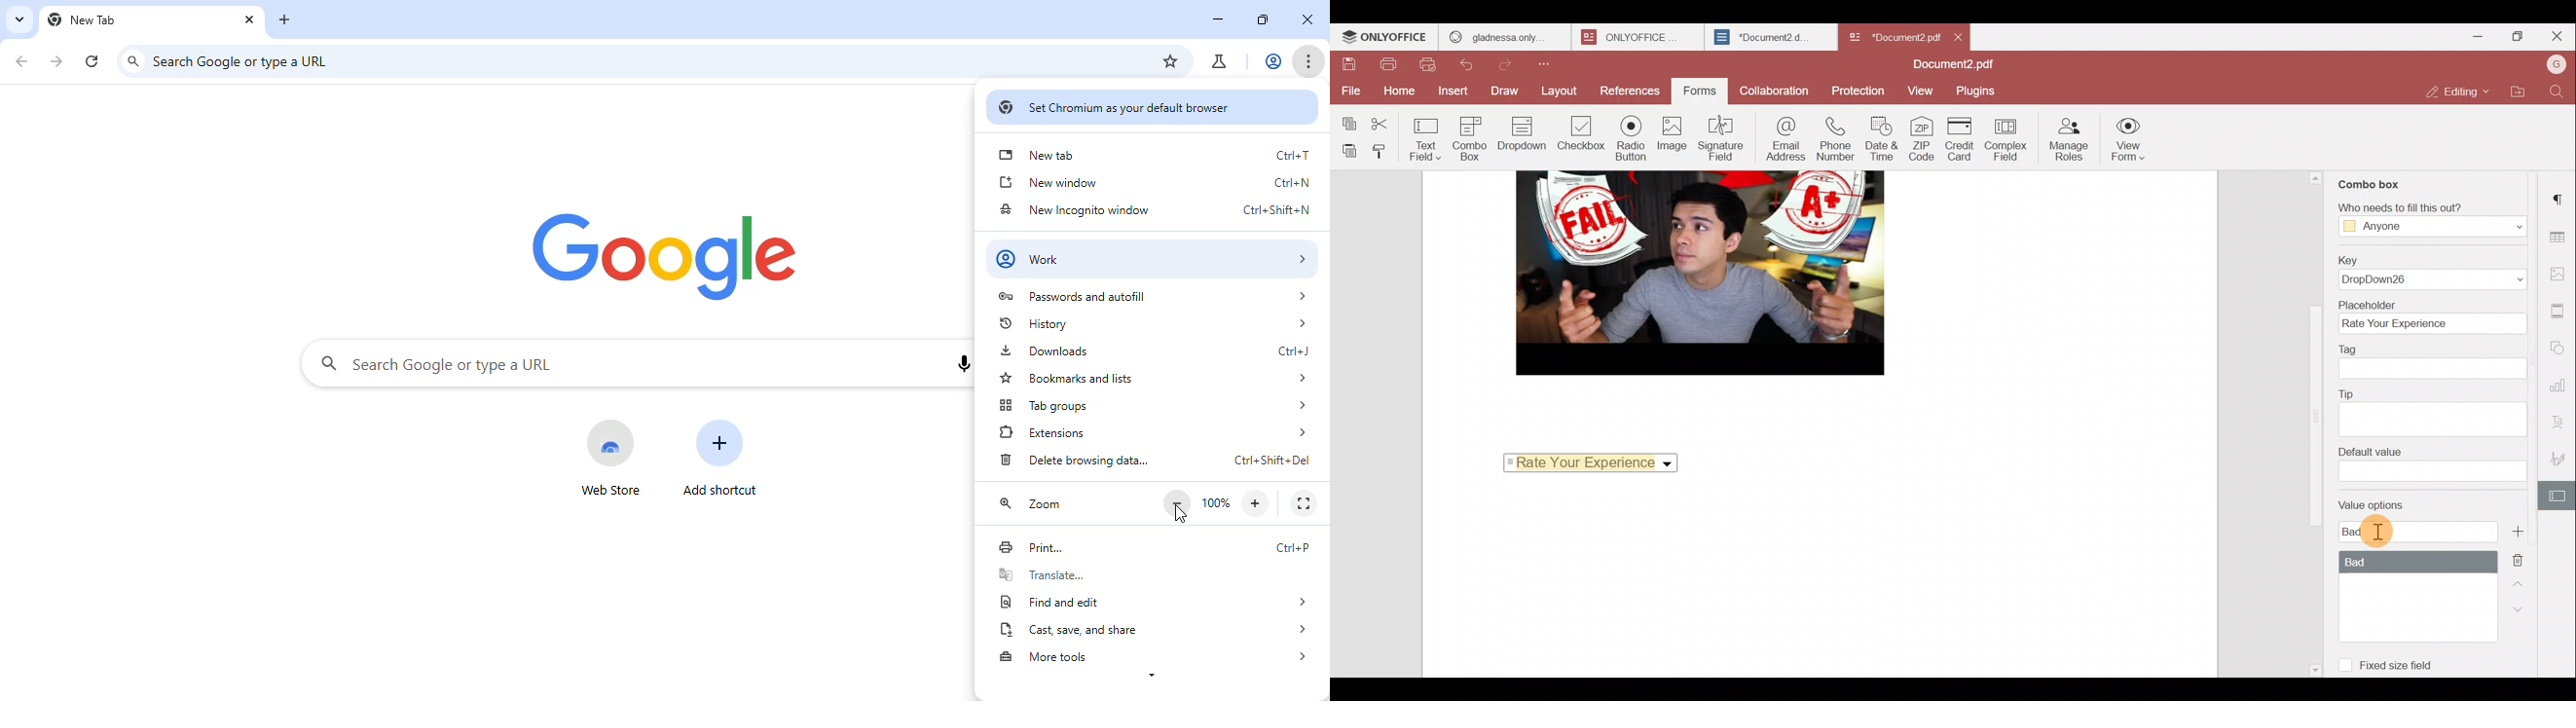 The image size is (2576, 728). What do you see at coordinates (468, 366) in the screenshot?
I see `search google or type a url` at bounding box center [468, 366].